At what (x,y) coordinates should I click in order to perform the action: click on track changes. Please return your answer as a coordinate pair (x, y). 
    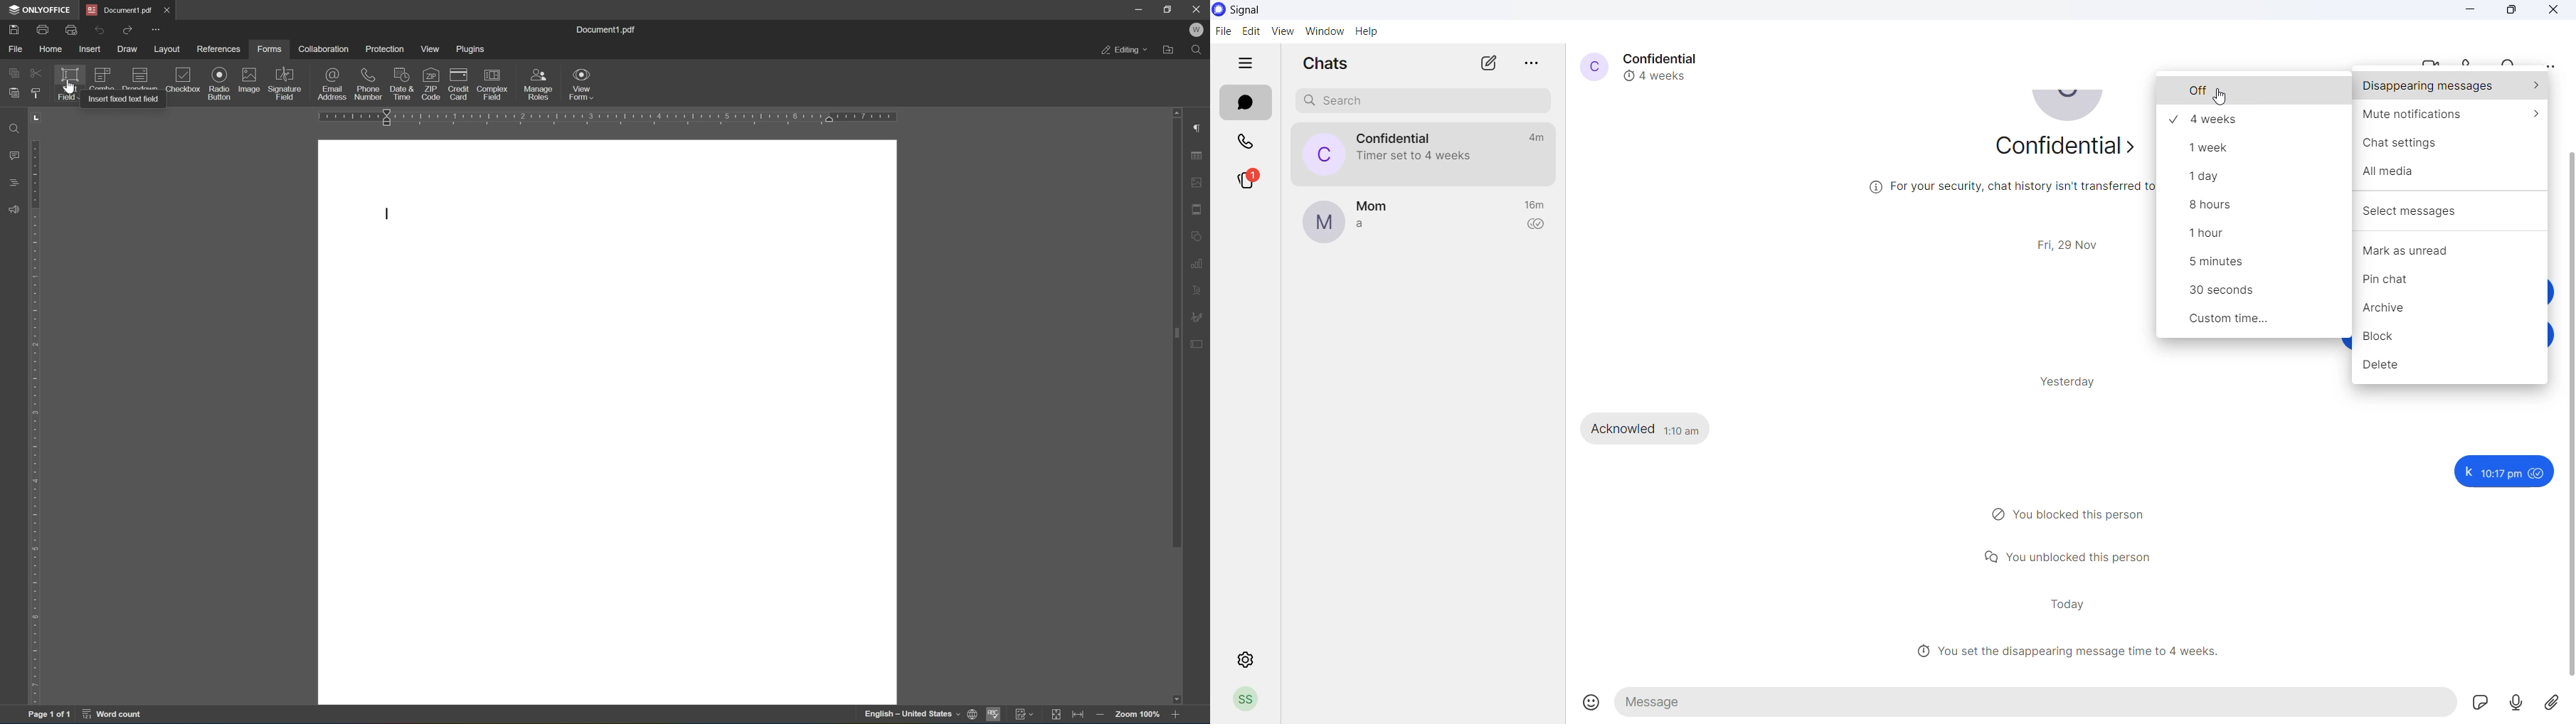
    Looking at the image, I should click on (1023, 714).